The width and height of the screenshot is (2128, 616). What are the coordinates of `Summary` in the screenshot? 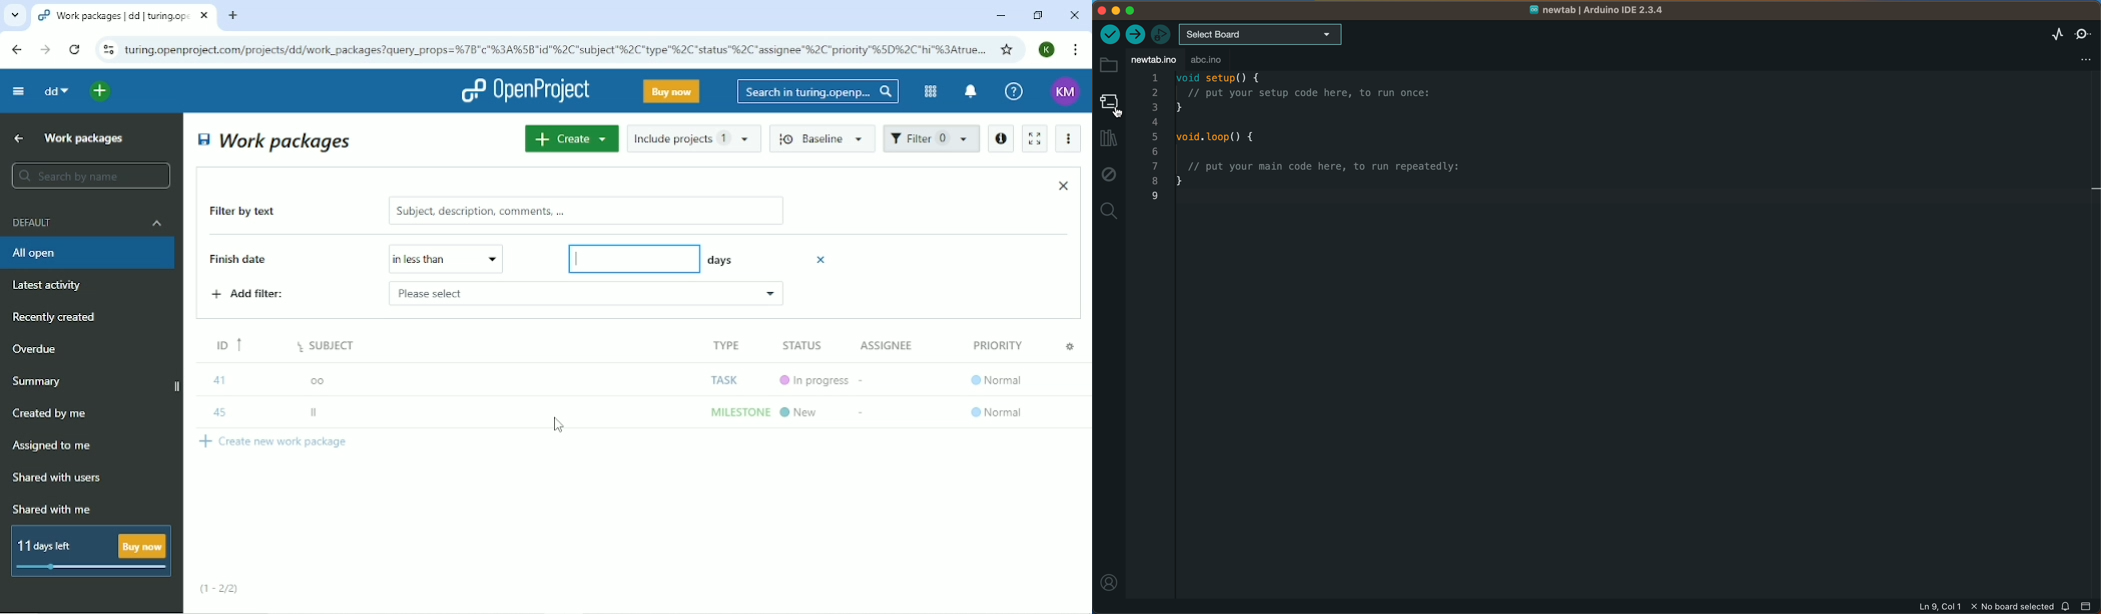 It's located at (40, 381).